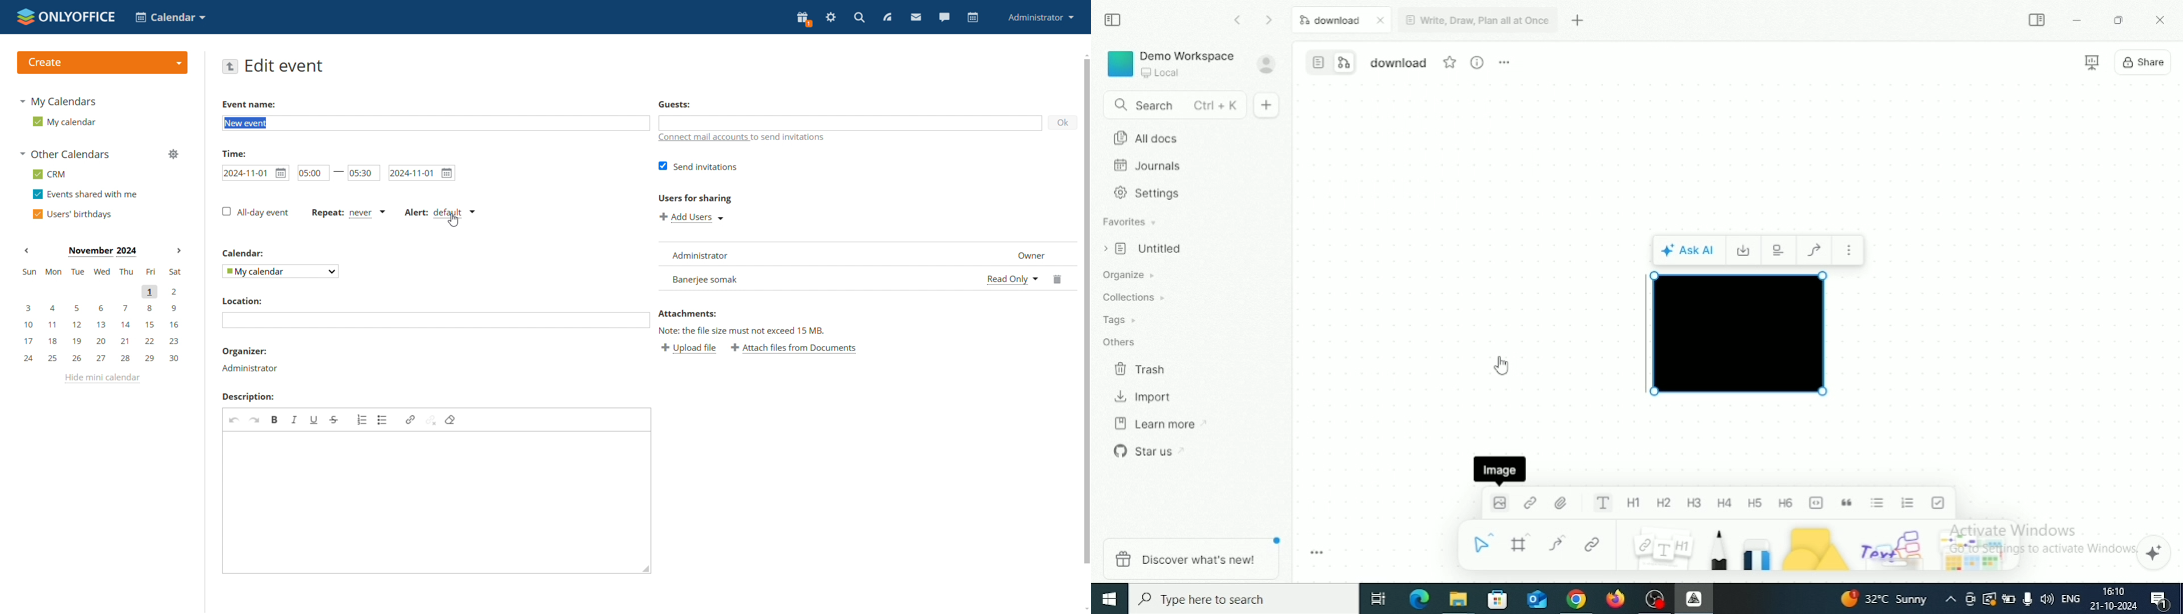 The width and height of the screenshot is (2184, 616). Describe the element at coordinates (1317, 553) in the screenshot. I see `Toggle zoom tool bar` at that location.